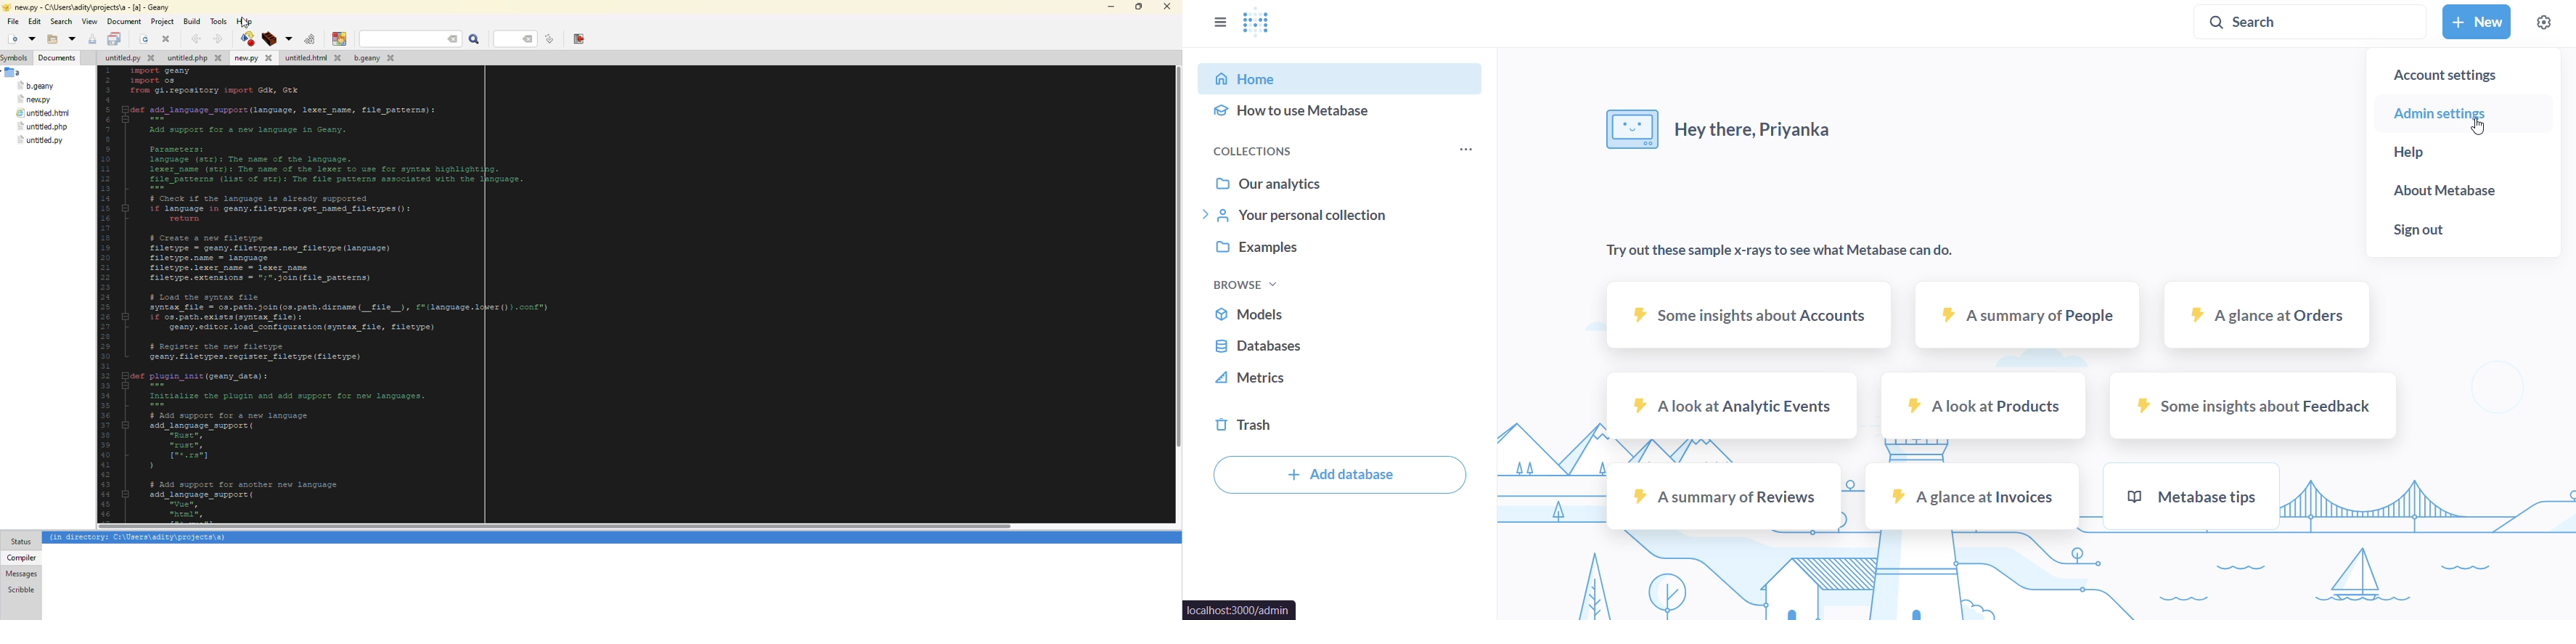  What do you see at coordinates (1345, 77) in the screenshot?
I see `home ` at bounding box center [1345, 77].